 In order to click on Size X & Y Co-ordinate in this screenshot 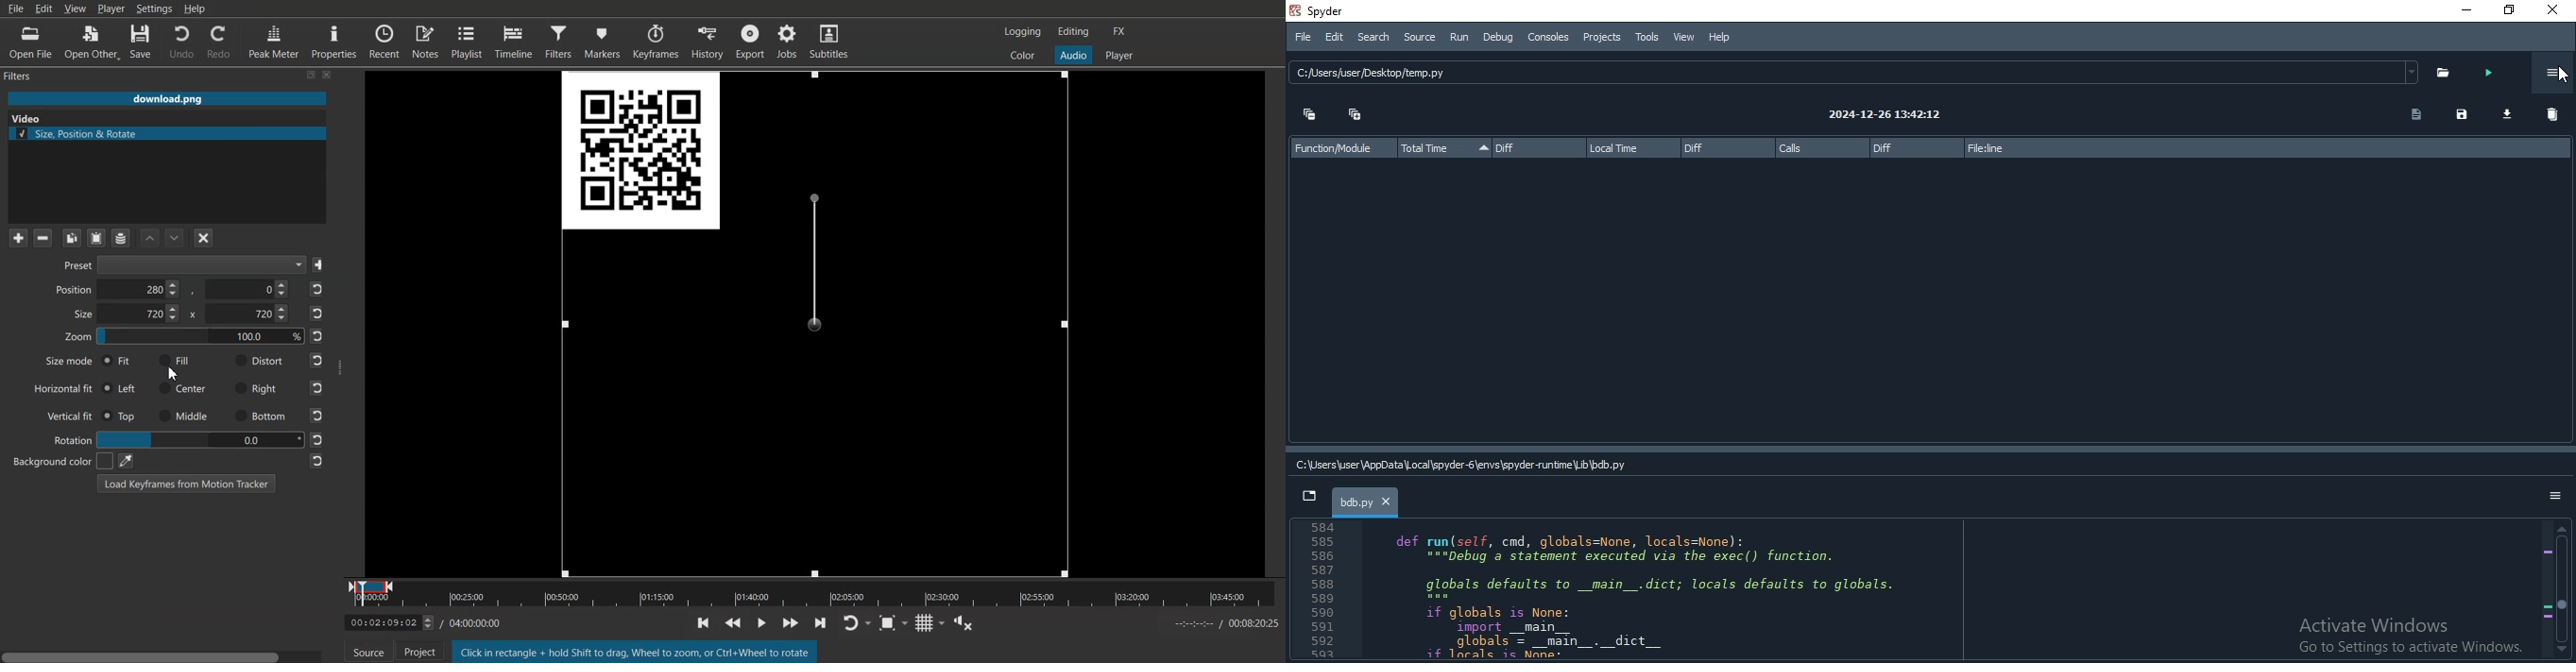, I will do `click(178, 315)`.